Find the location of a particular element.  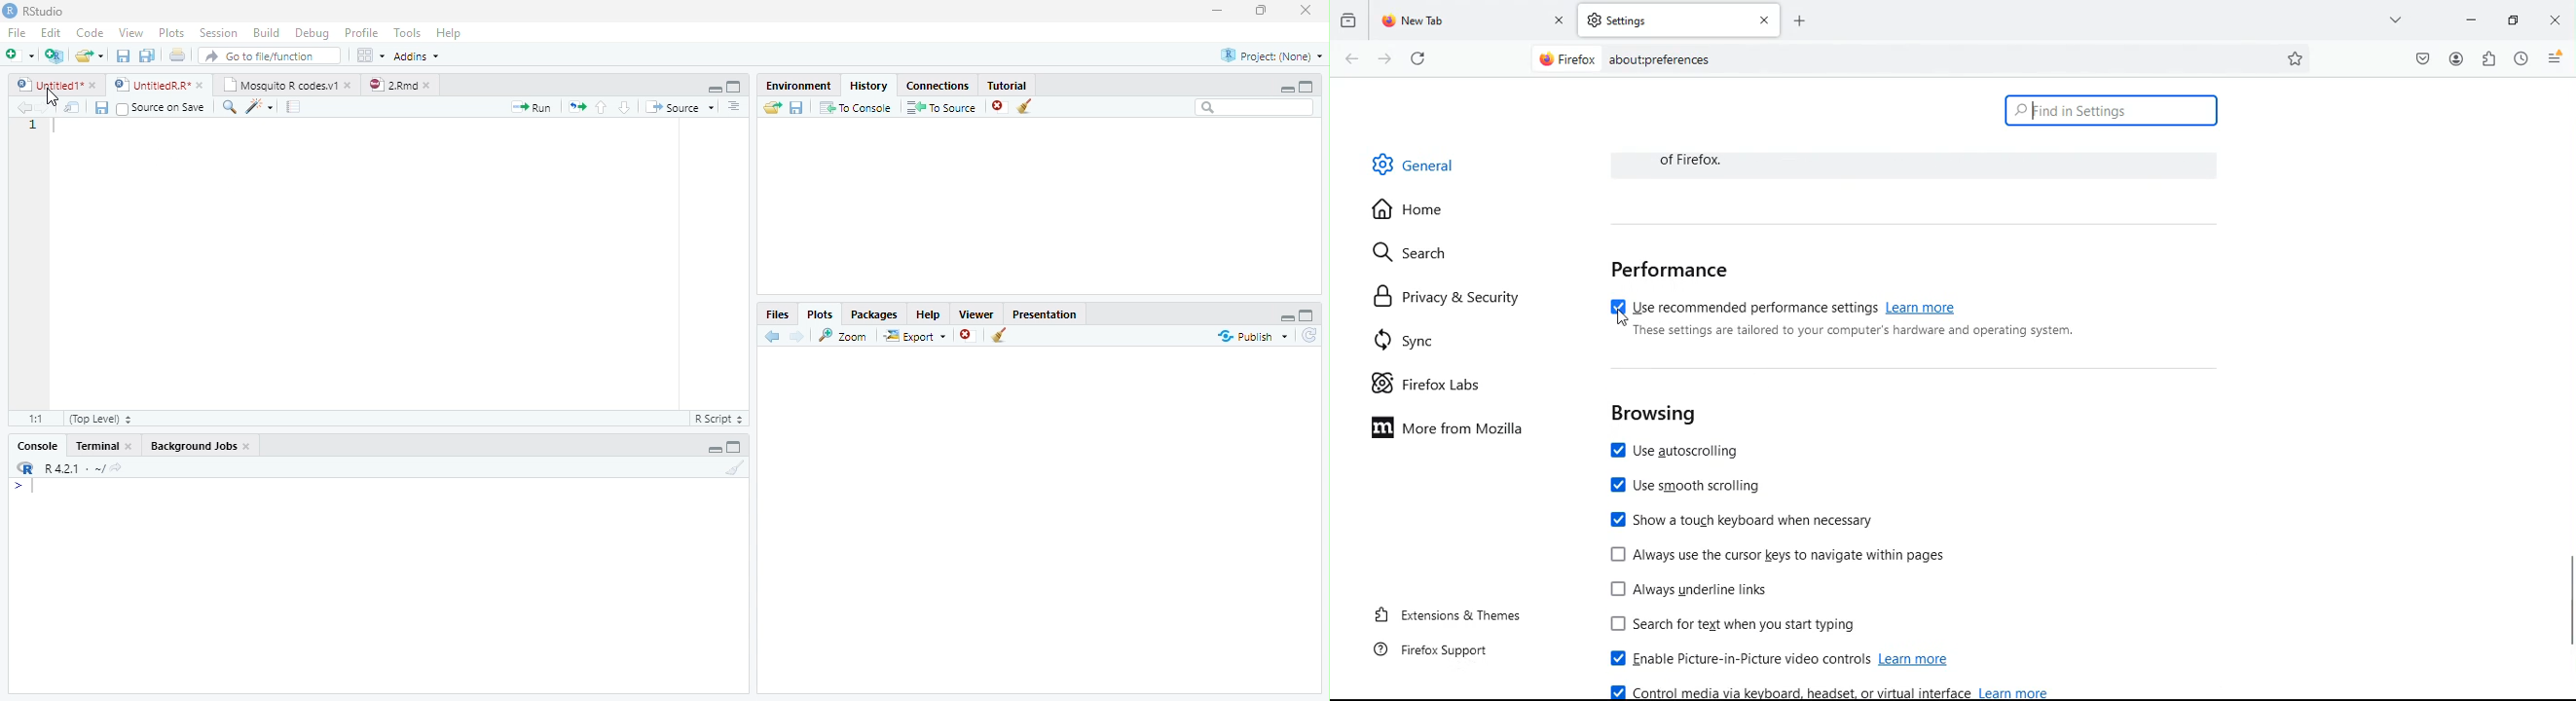

Find/Replace is located at coordinates (227, 107).